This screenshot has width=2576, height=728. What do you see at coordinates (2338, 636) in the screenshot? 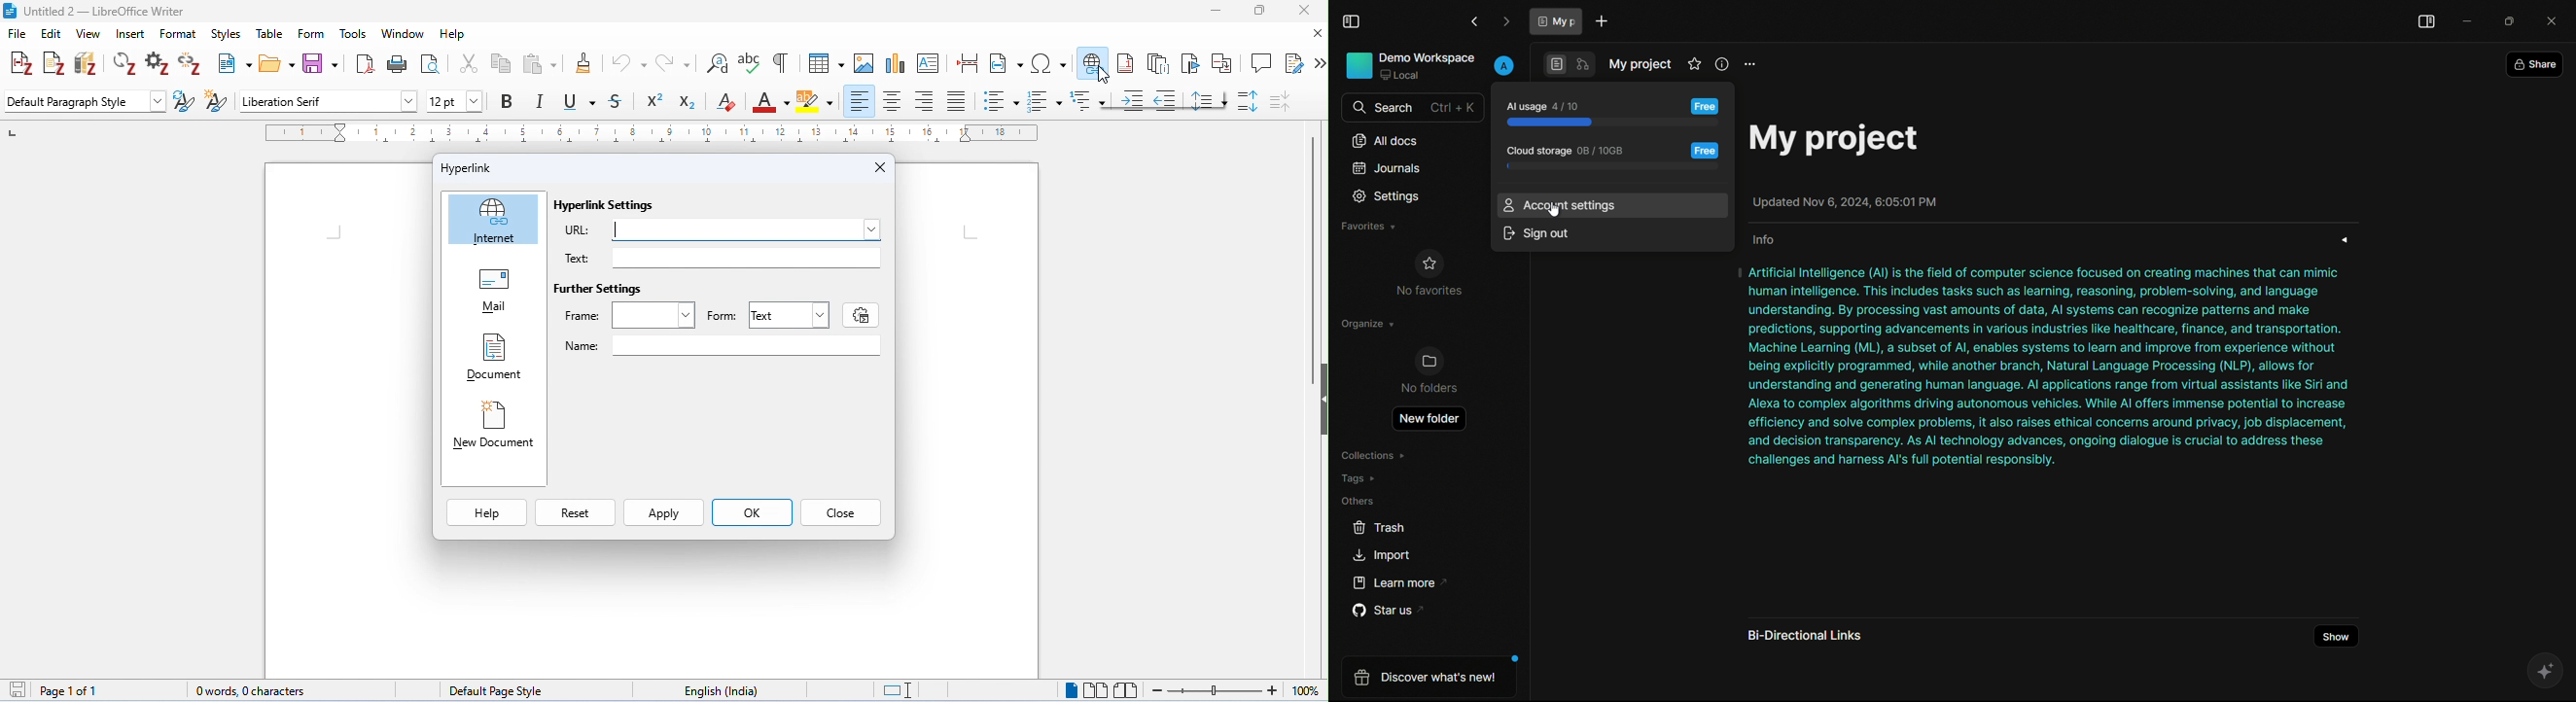
I see `show` at bounding box center [2338, 636].